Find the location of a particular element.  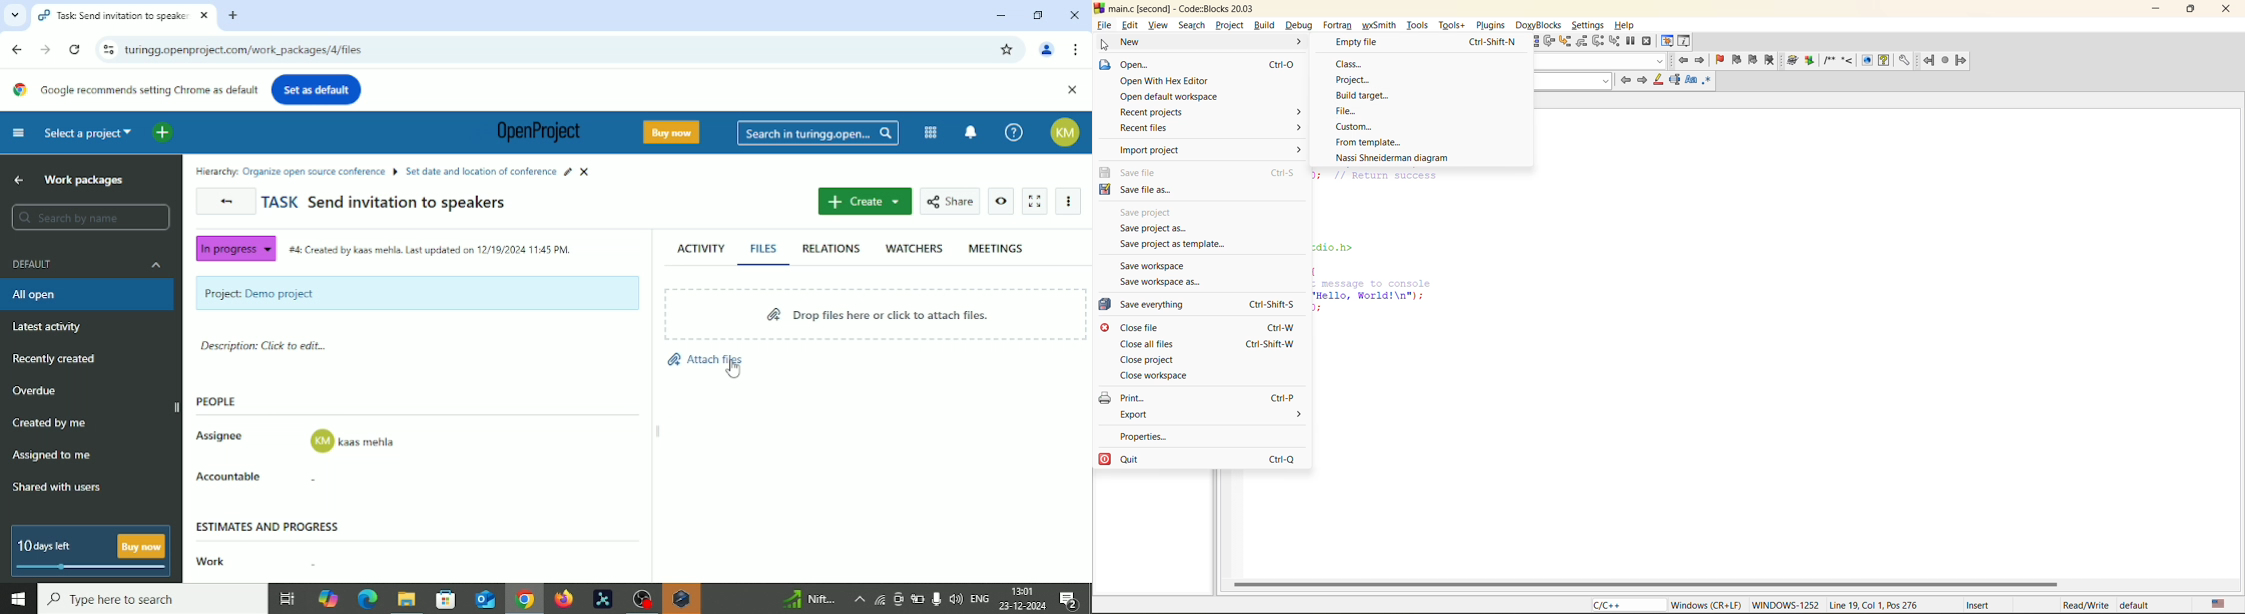

toggle bookmark is located at coordinates (1720, 59).